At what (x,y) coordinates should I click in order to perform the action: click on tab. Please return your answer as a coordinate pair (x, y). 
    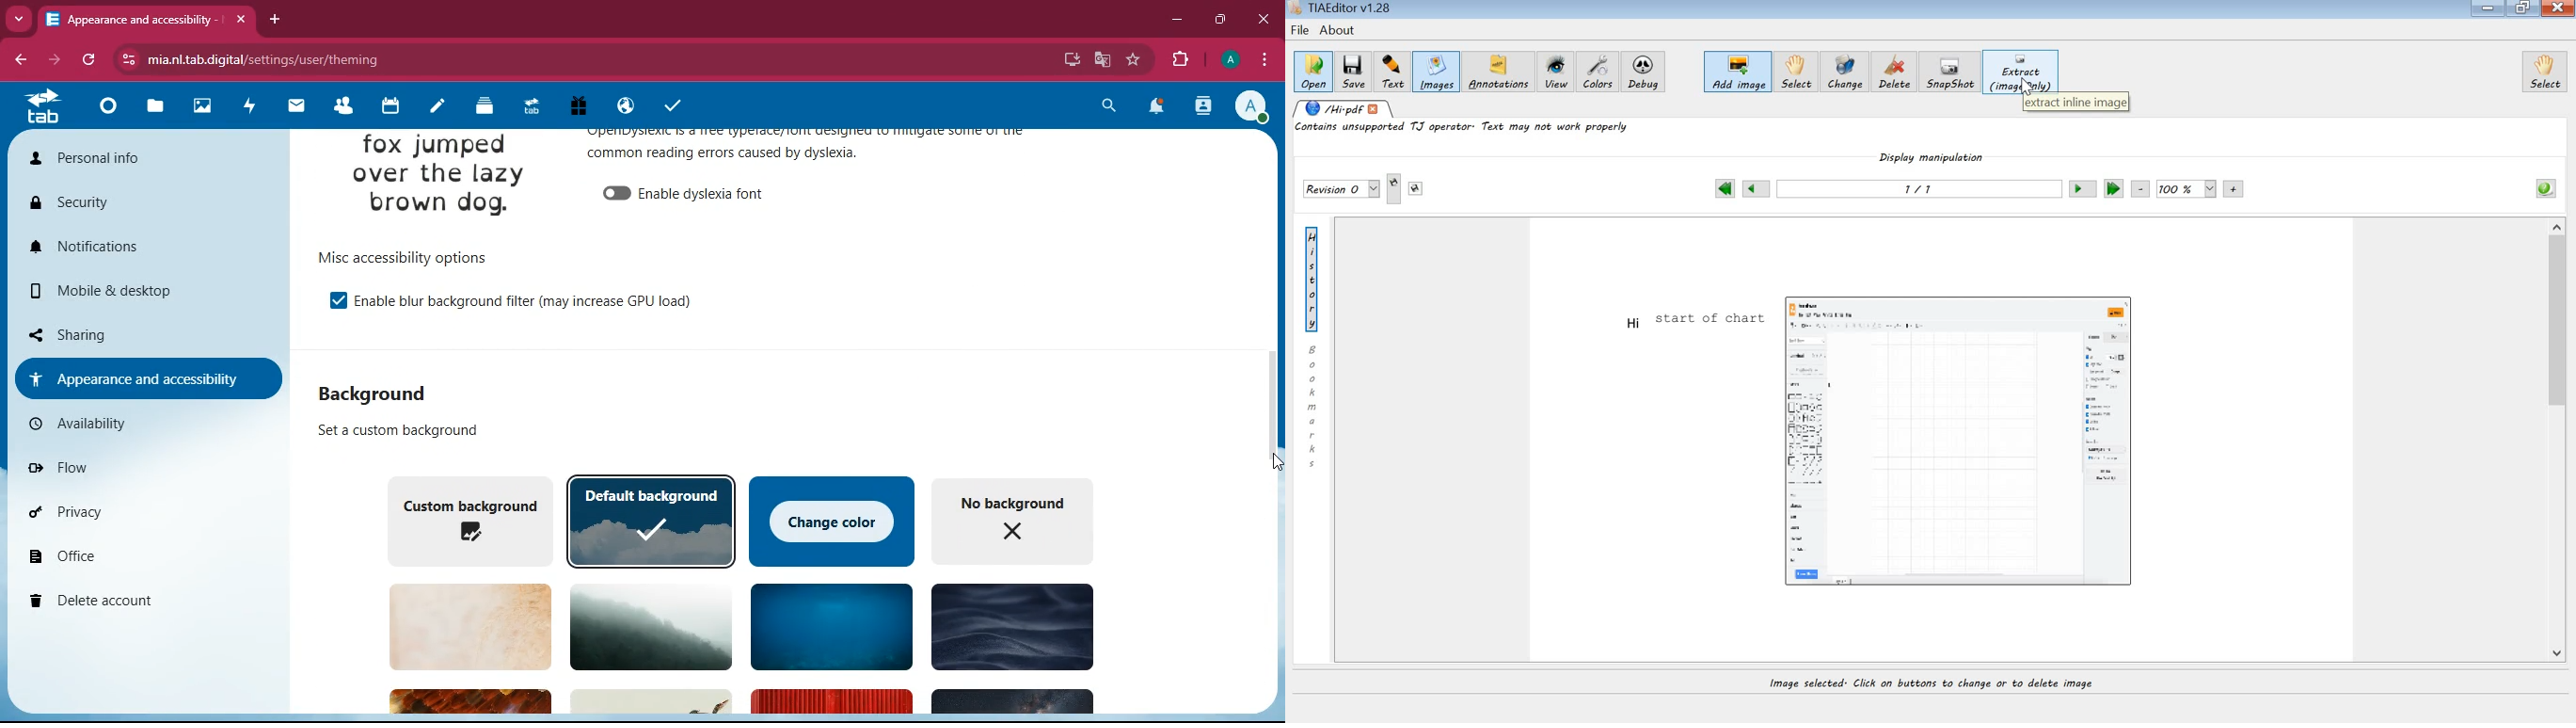
    Looking at the image, I should click on (528, 109).